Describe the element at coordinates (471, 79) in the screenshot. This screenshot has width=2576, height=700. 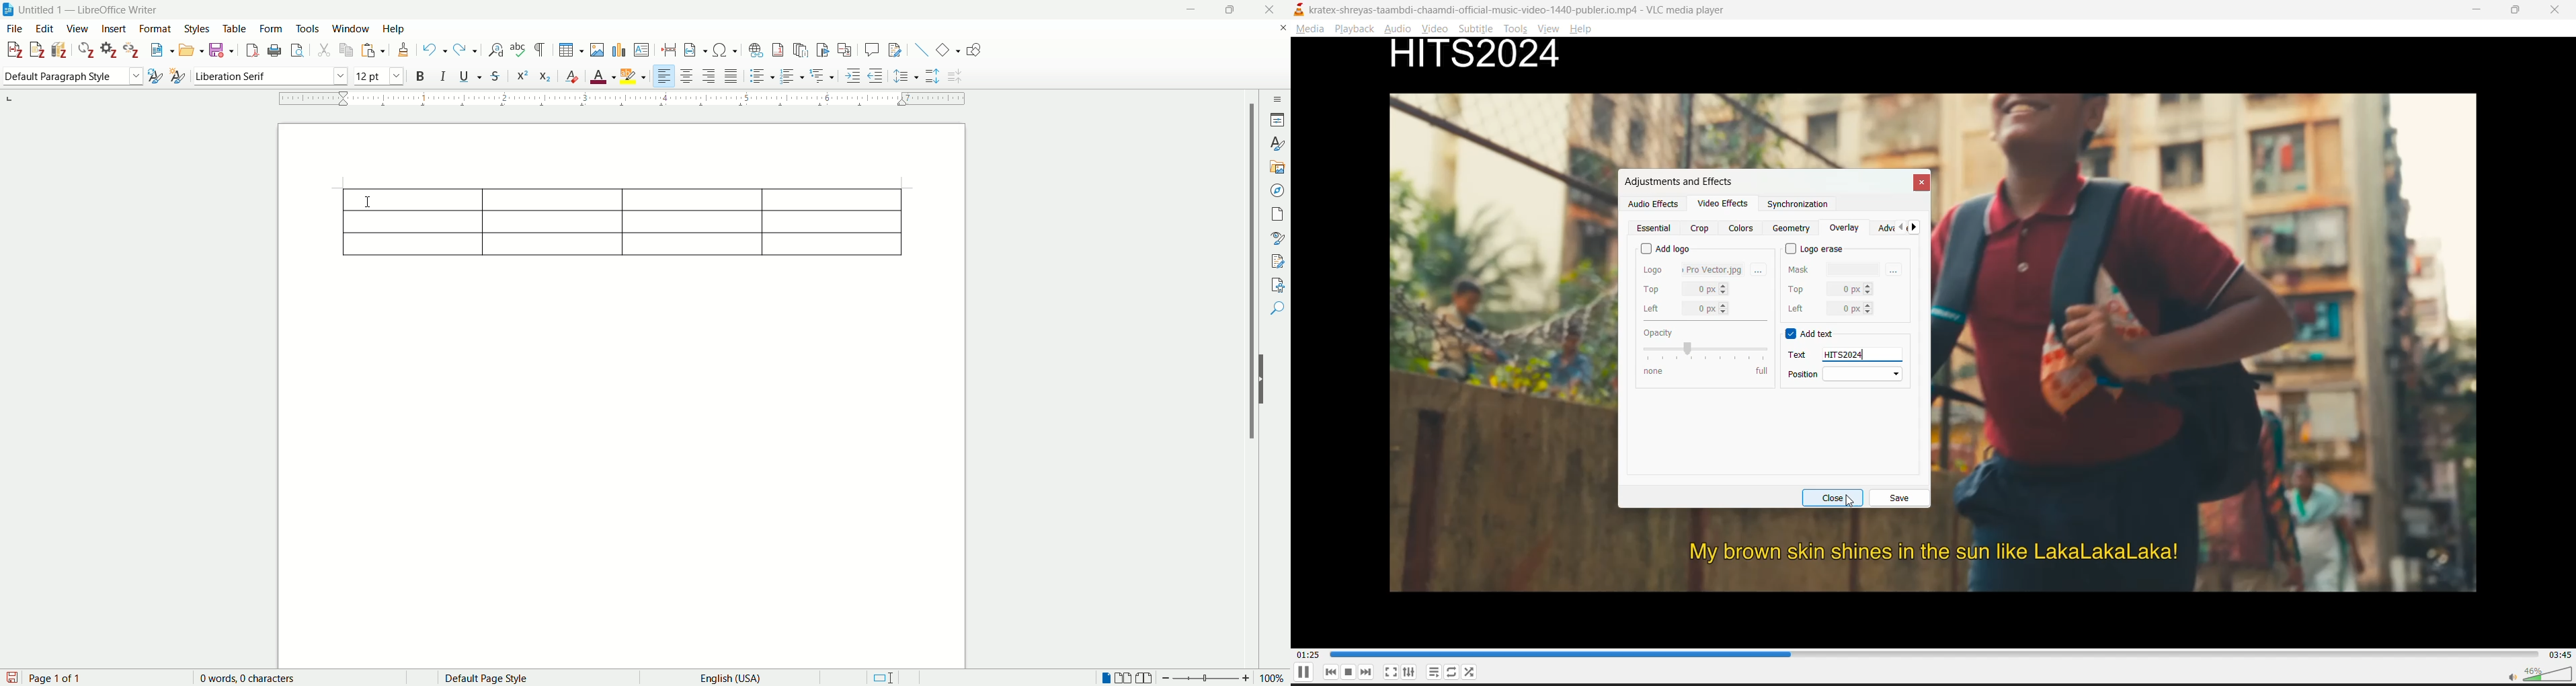
I see `underline` at that location.